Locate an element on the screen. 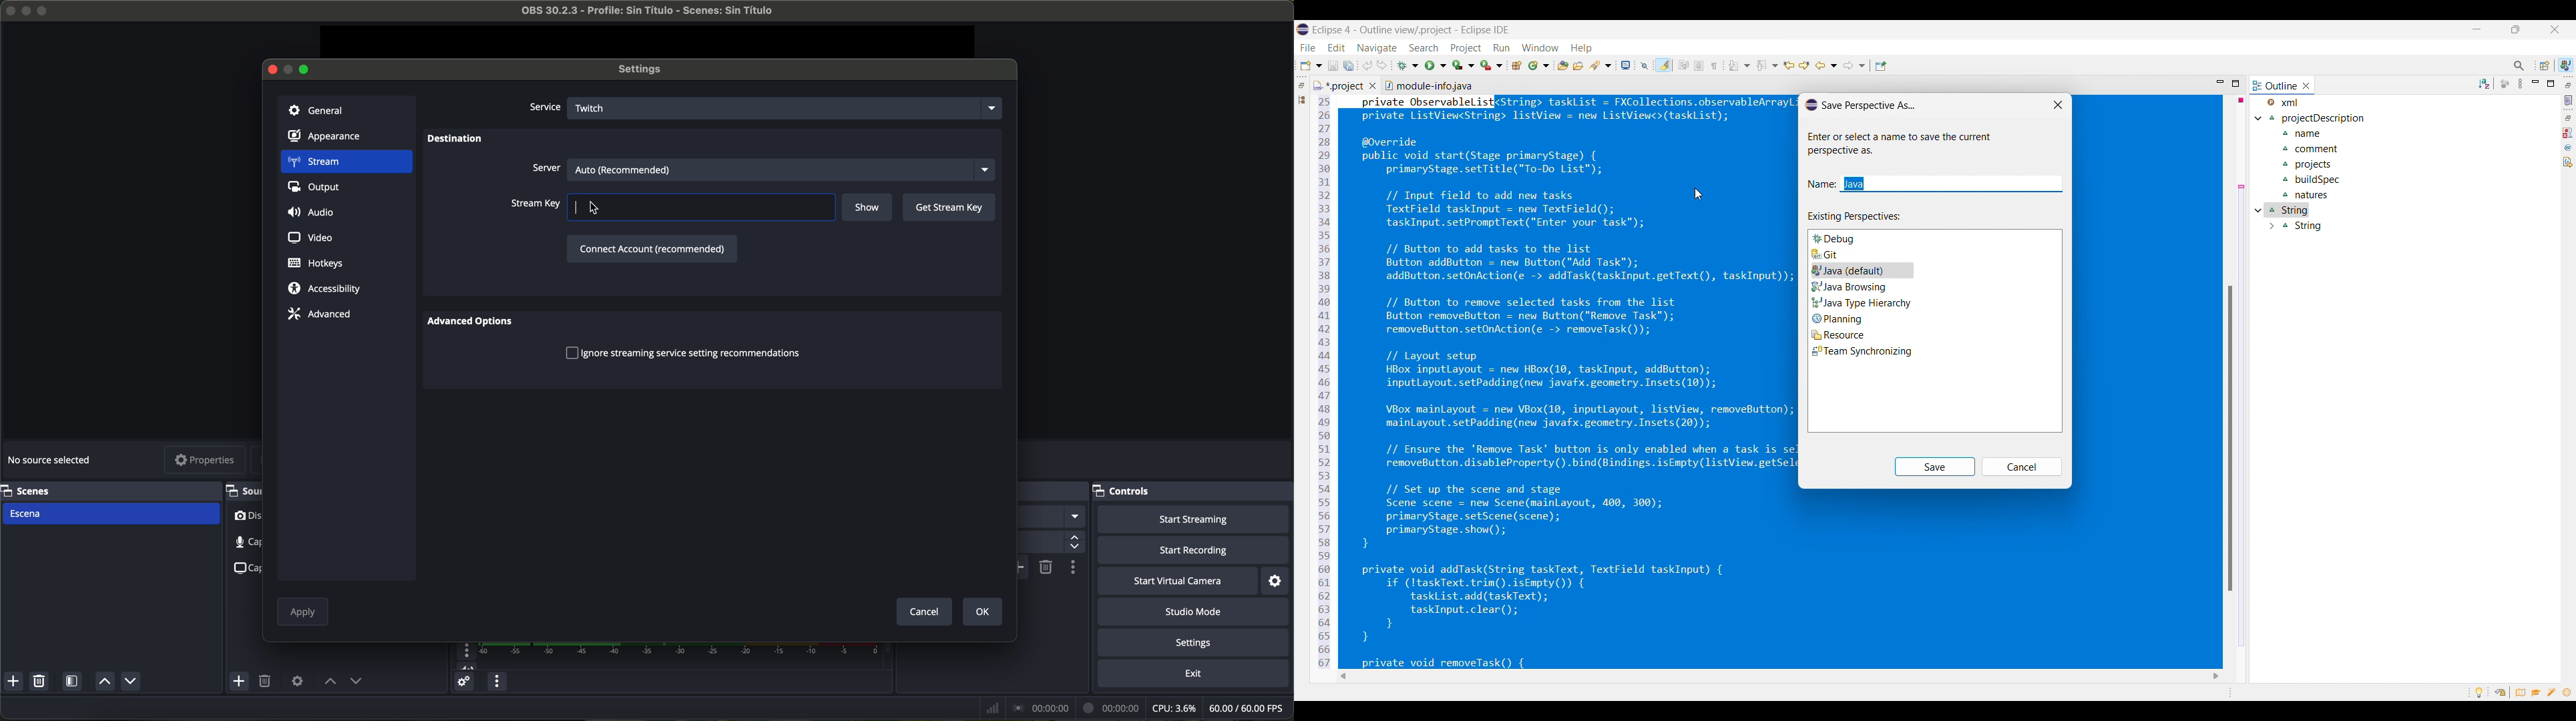  connect account is located at coordinates (650, 248).